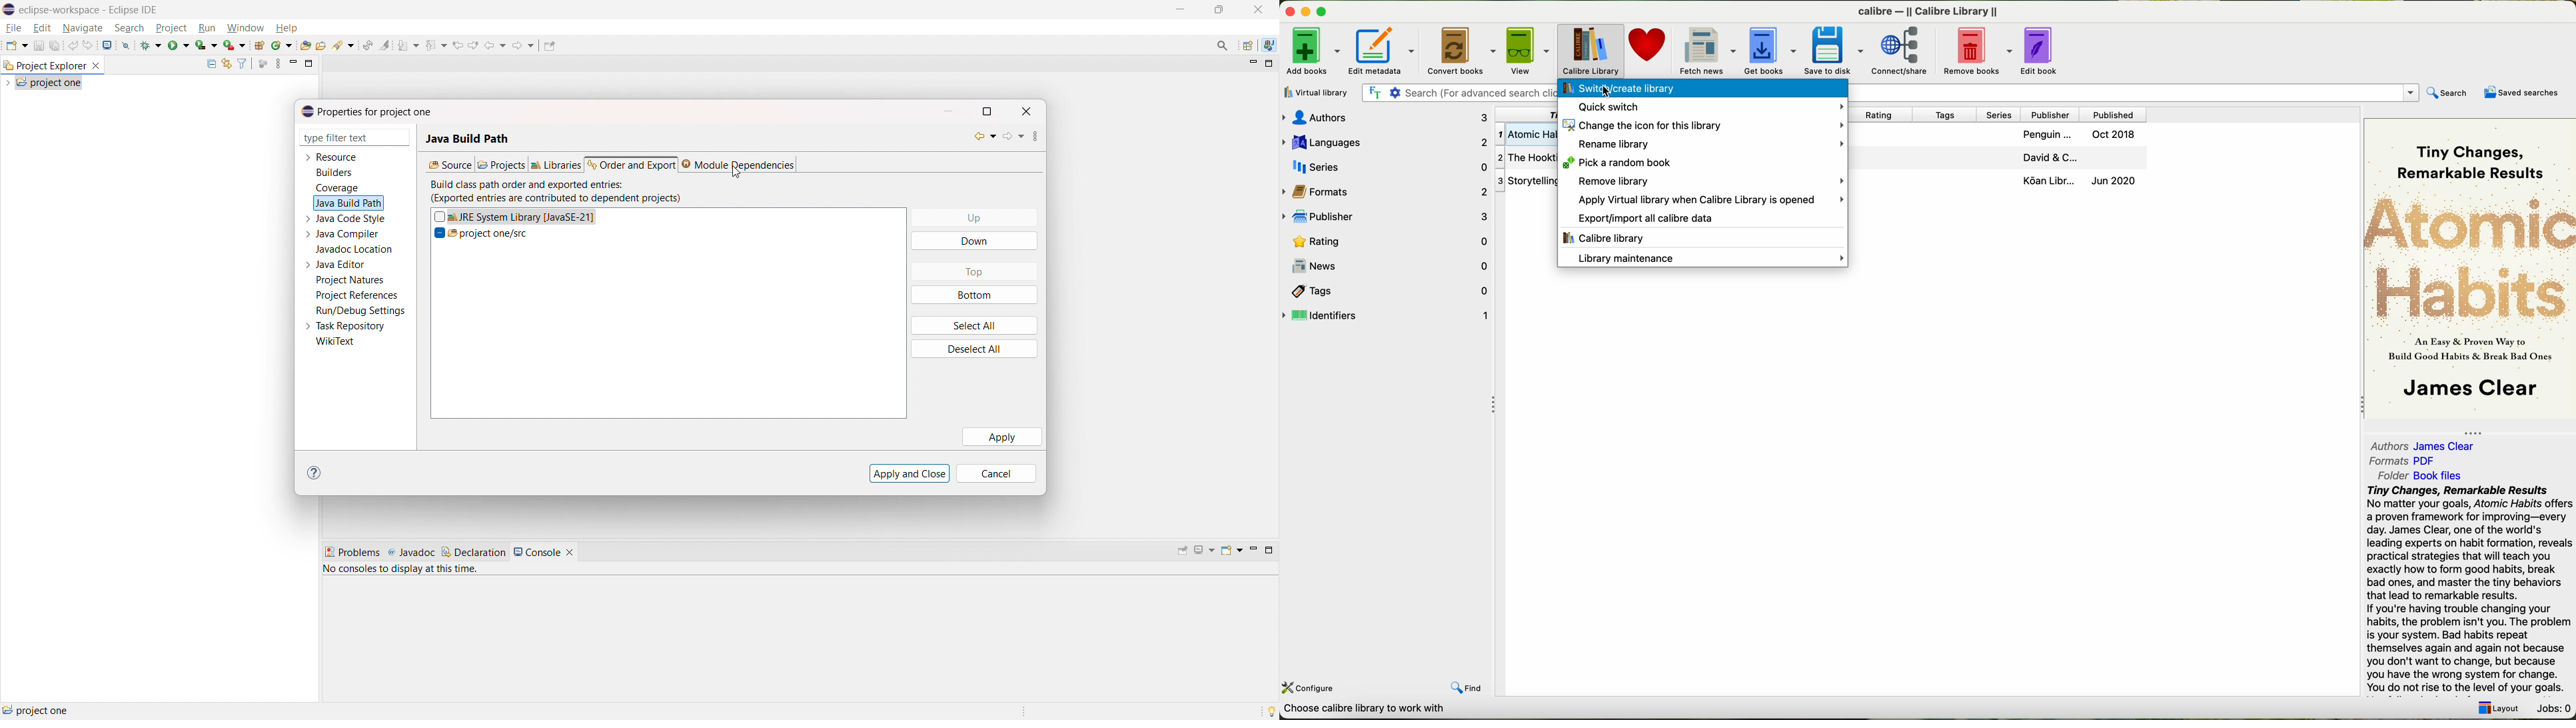 The height and width of the screenshot is (728, 2576). Describe the element at coordinates (2392, 476) in the screenshot. I see `folder` at that location.